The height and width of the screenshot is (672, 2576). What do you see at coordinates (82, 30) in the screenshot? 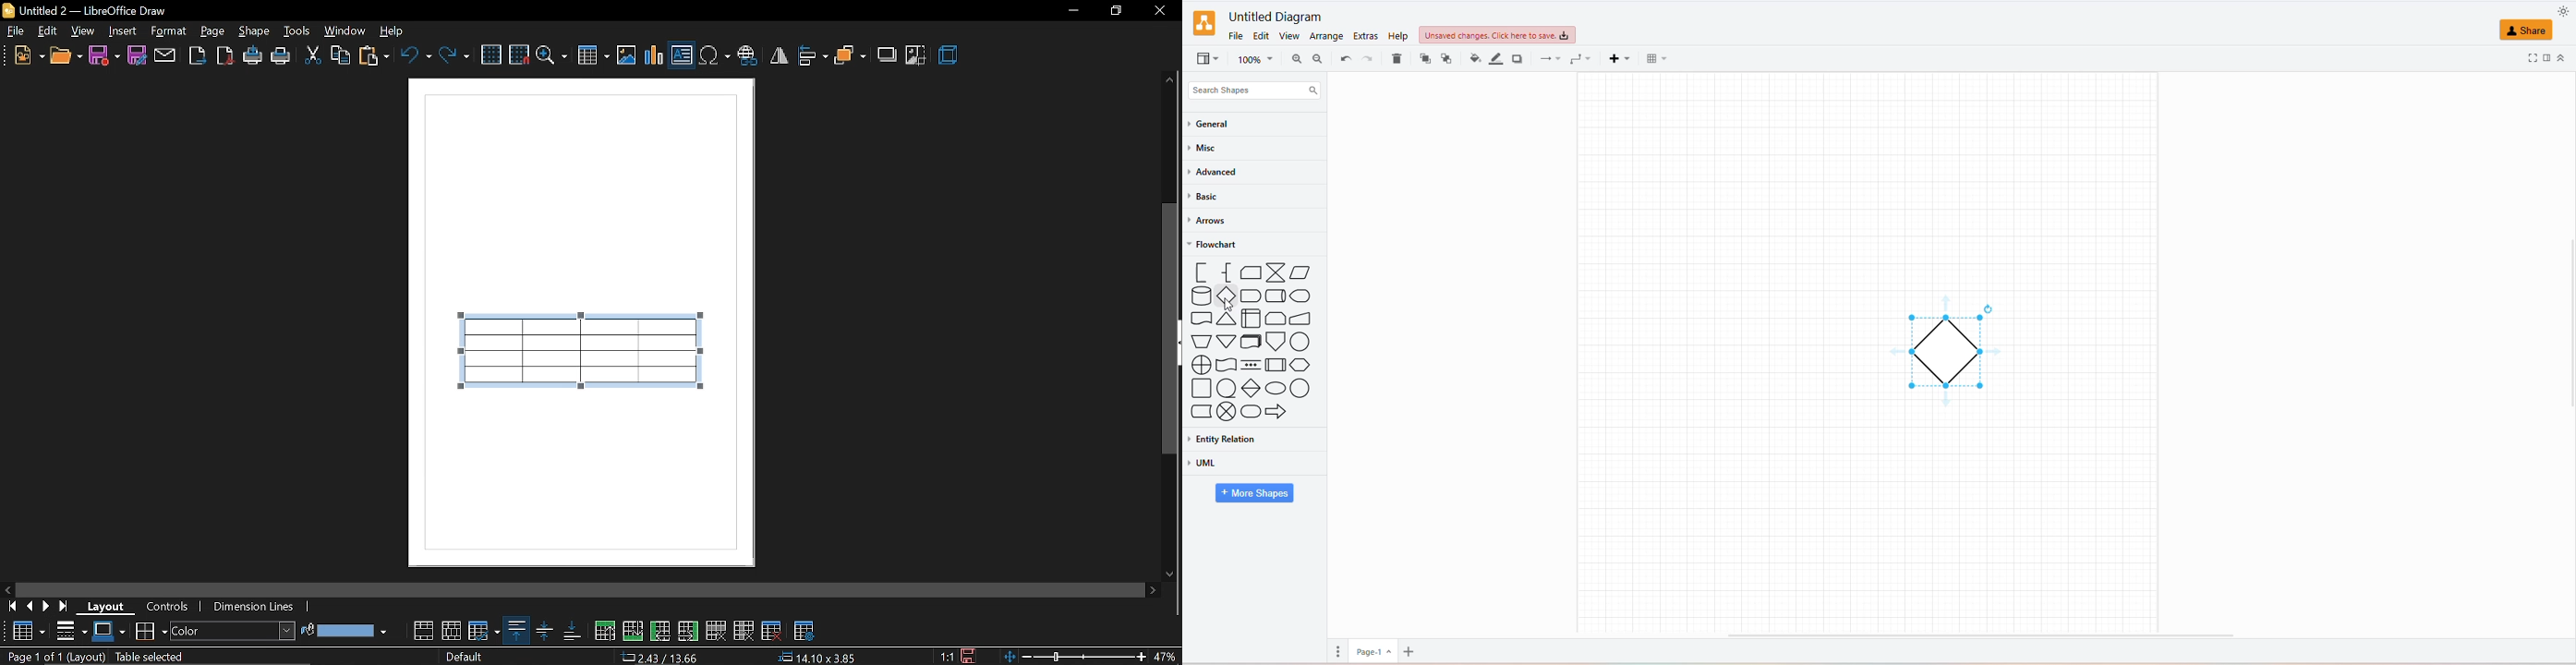
I see `view` at bounding box center [82, 30].